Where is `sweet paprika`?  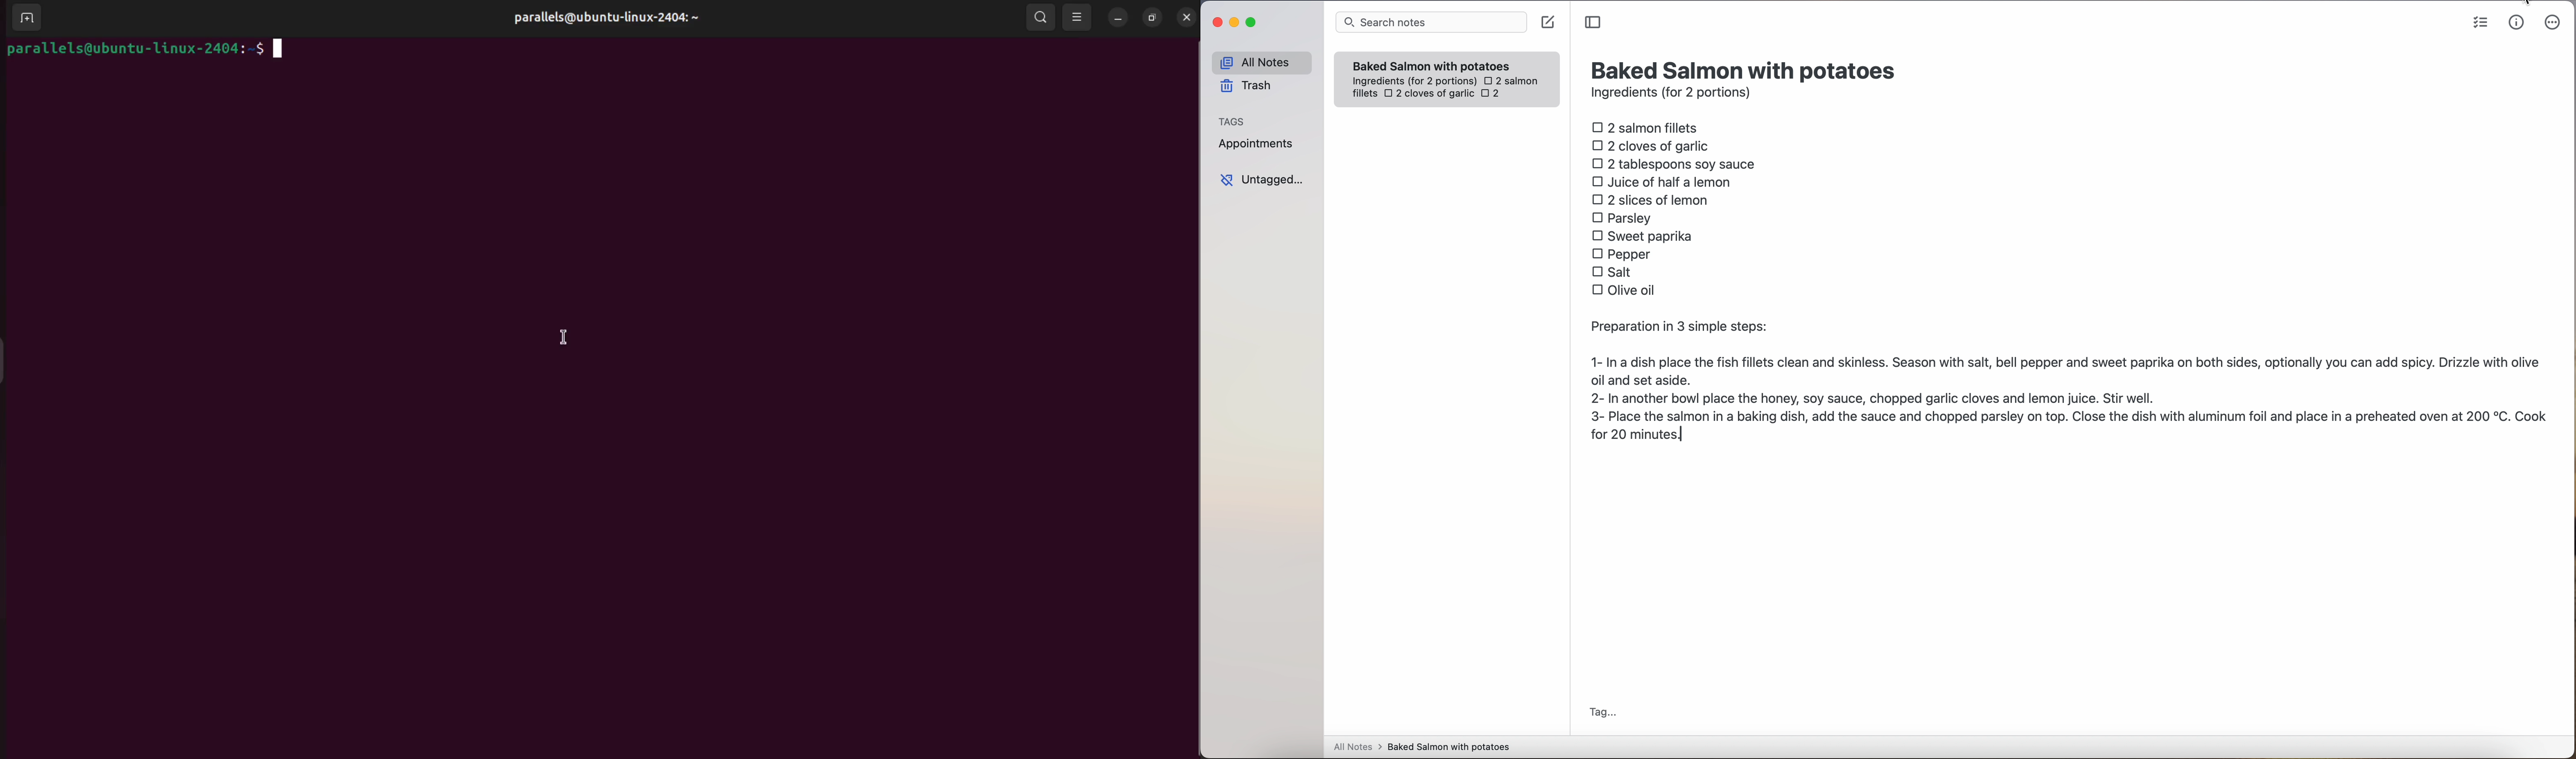 sweet paprika is located at coordinates (1644, 236).